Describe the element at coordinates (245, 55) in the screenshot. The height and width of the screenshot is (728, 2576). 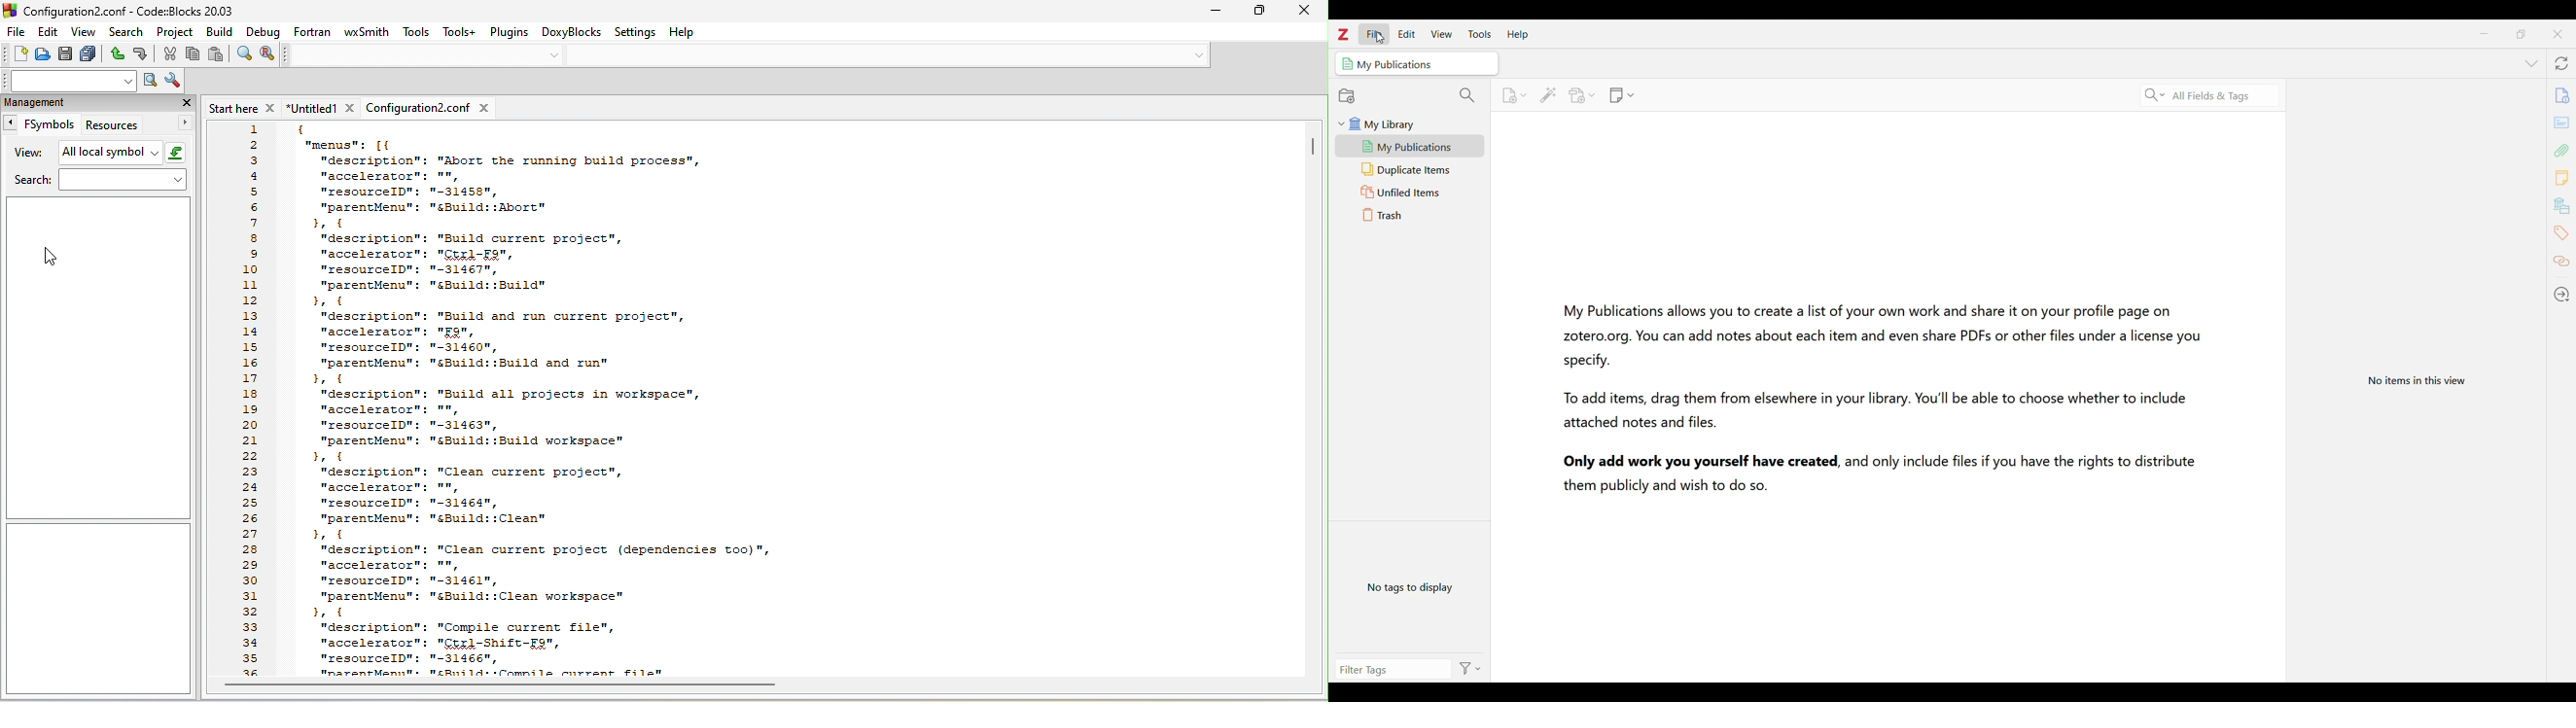
I see `find` at that location.